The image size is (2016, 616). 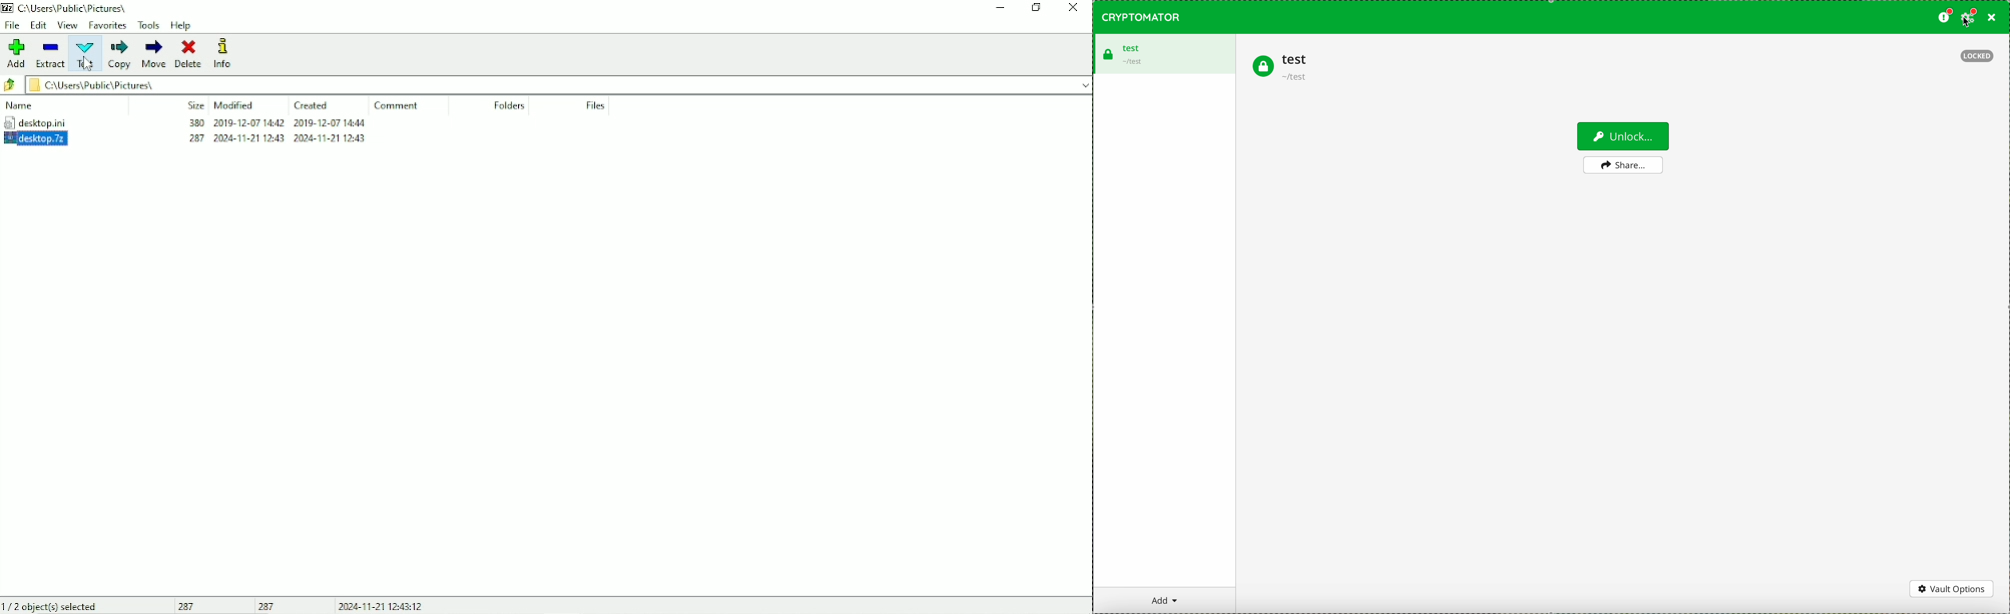 What do you see at coordinates (17, 54) in the screenshot?
I see `Add` at bounding box center [17, 54].